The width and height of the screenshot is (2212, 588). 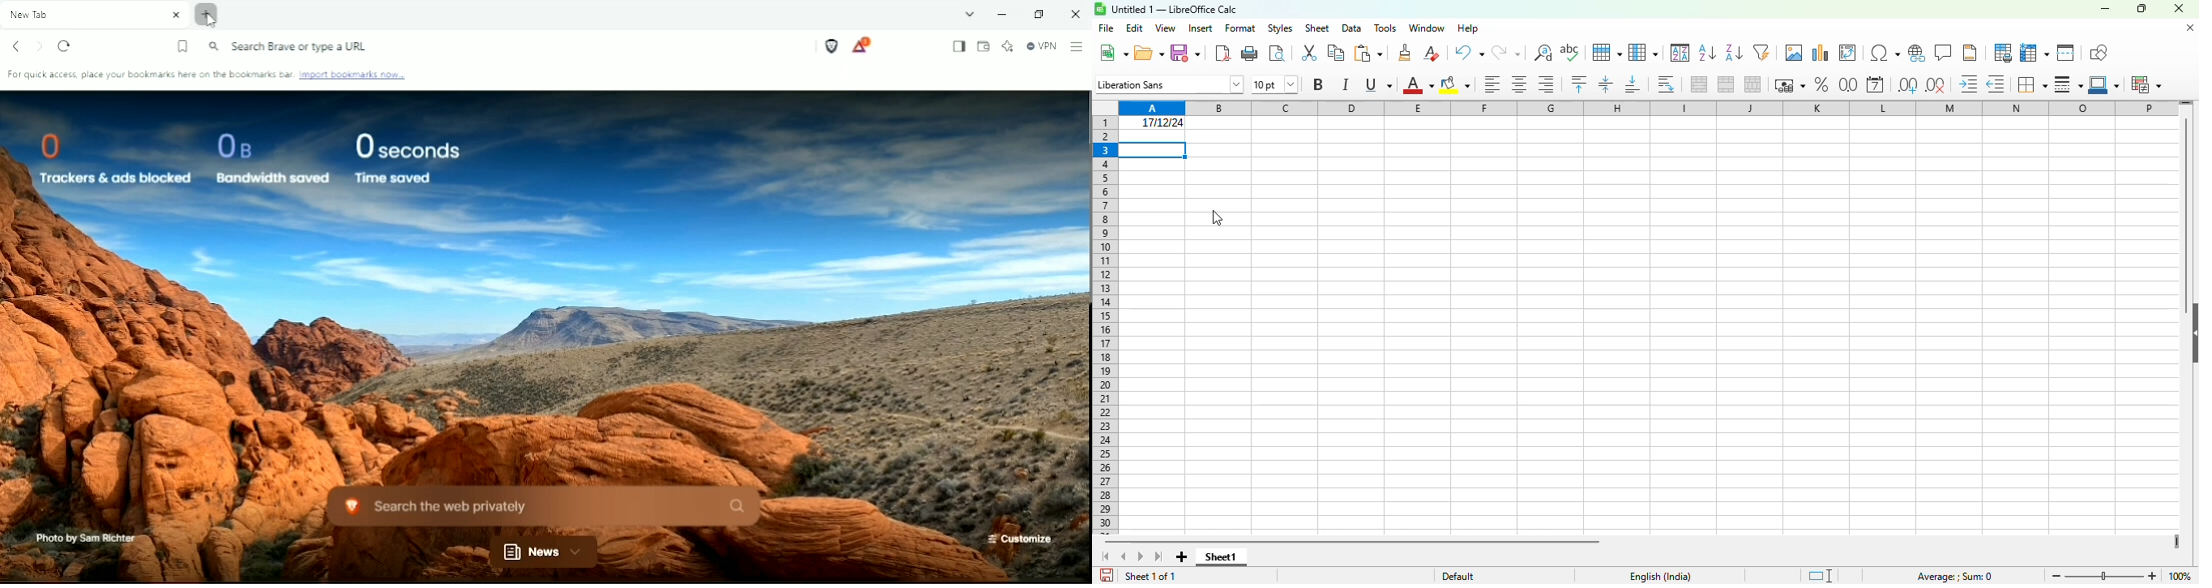 I want to click on horizontal scroll bar, so click(x=1356, y=543).